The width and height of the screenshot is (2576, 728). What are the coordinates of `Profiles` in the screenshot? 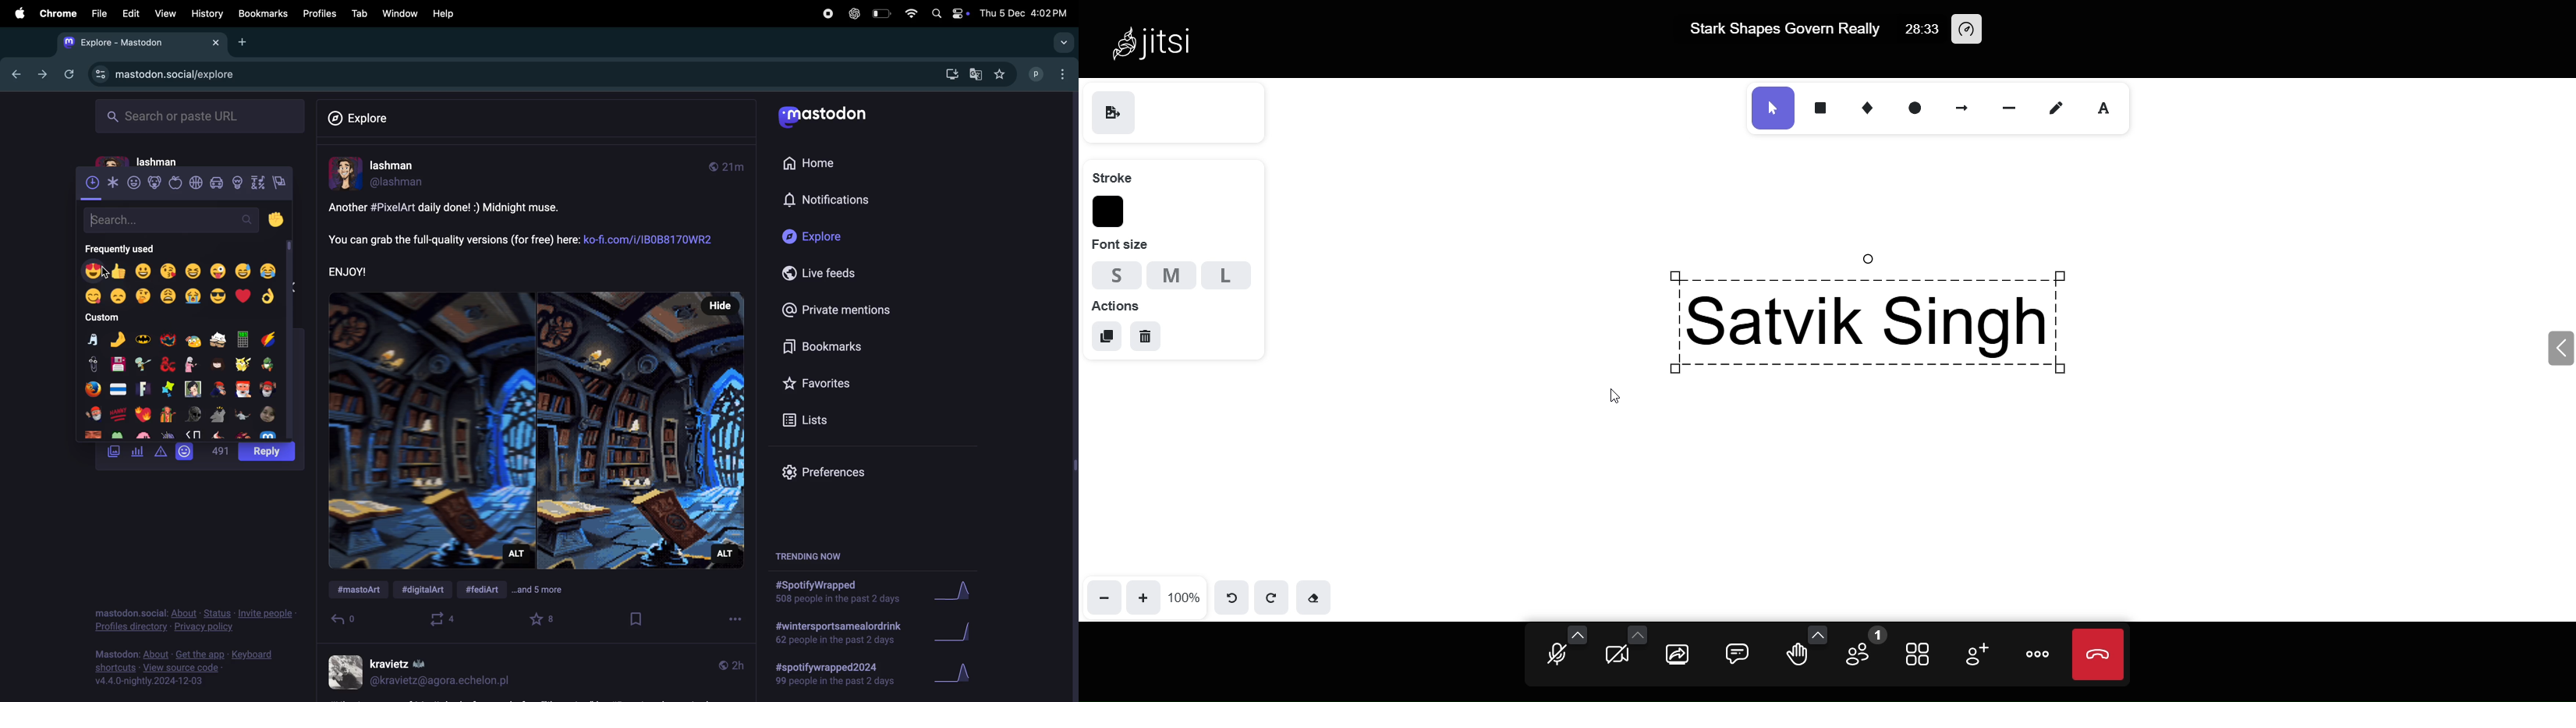 It's located at (320, 13).